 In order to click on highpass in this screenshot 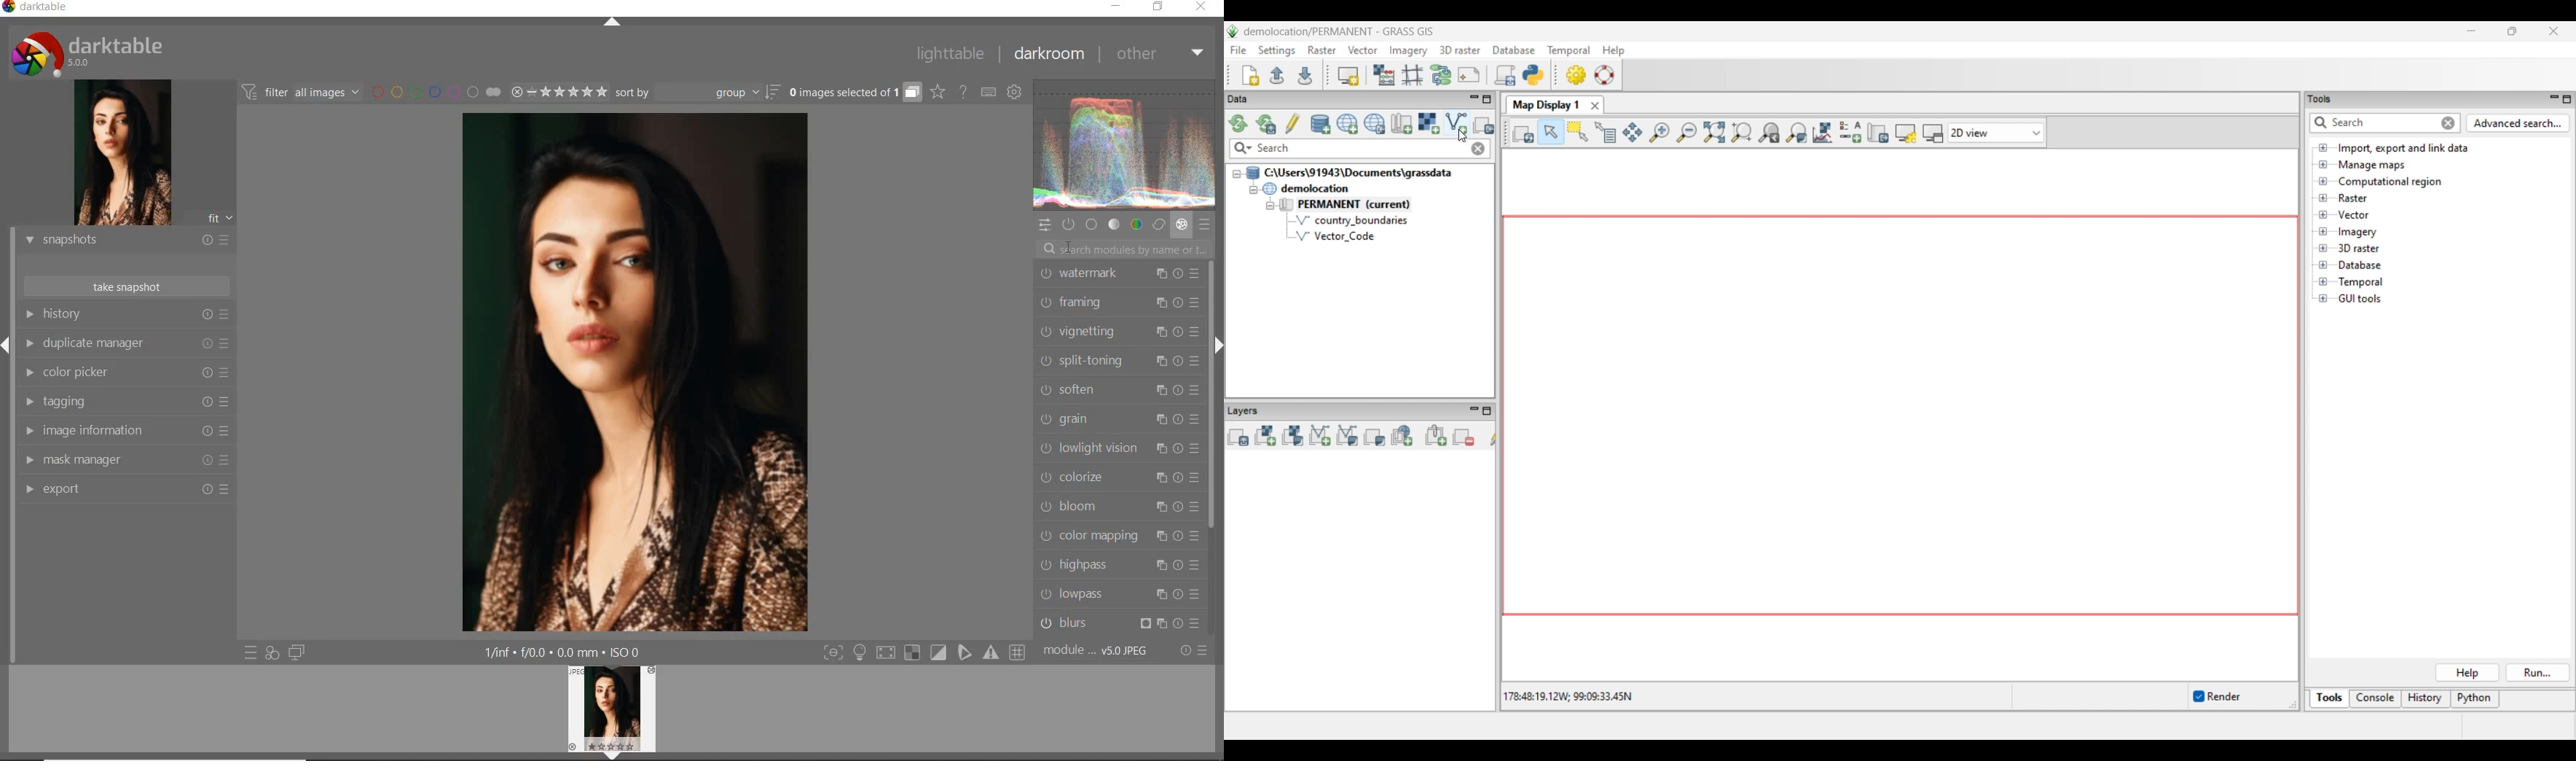, I will do `click(1119, 566)`.